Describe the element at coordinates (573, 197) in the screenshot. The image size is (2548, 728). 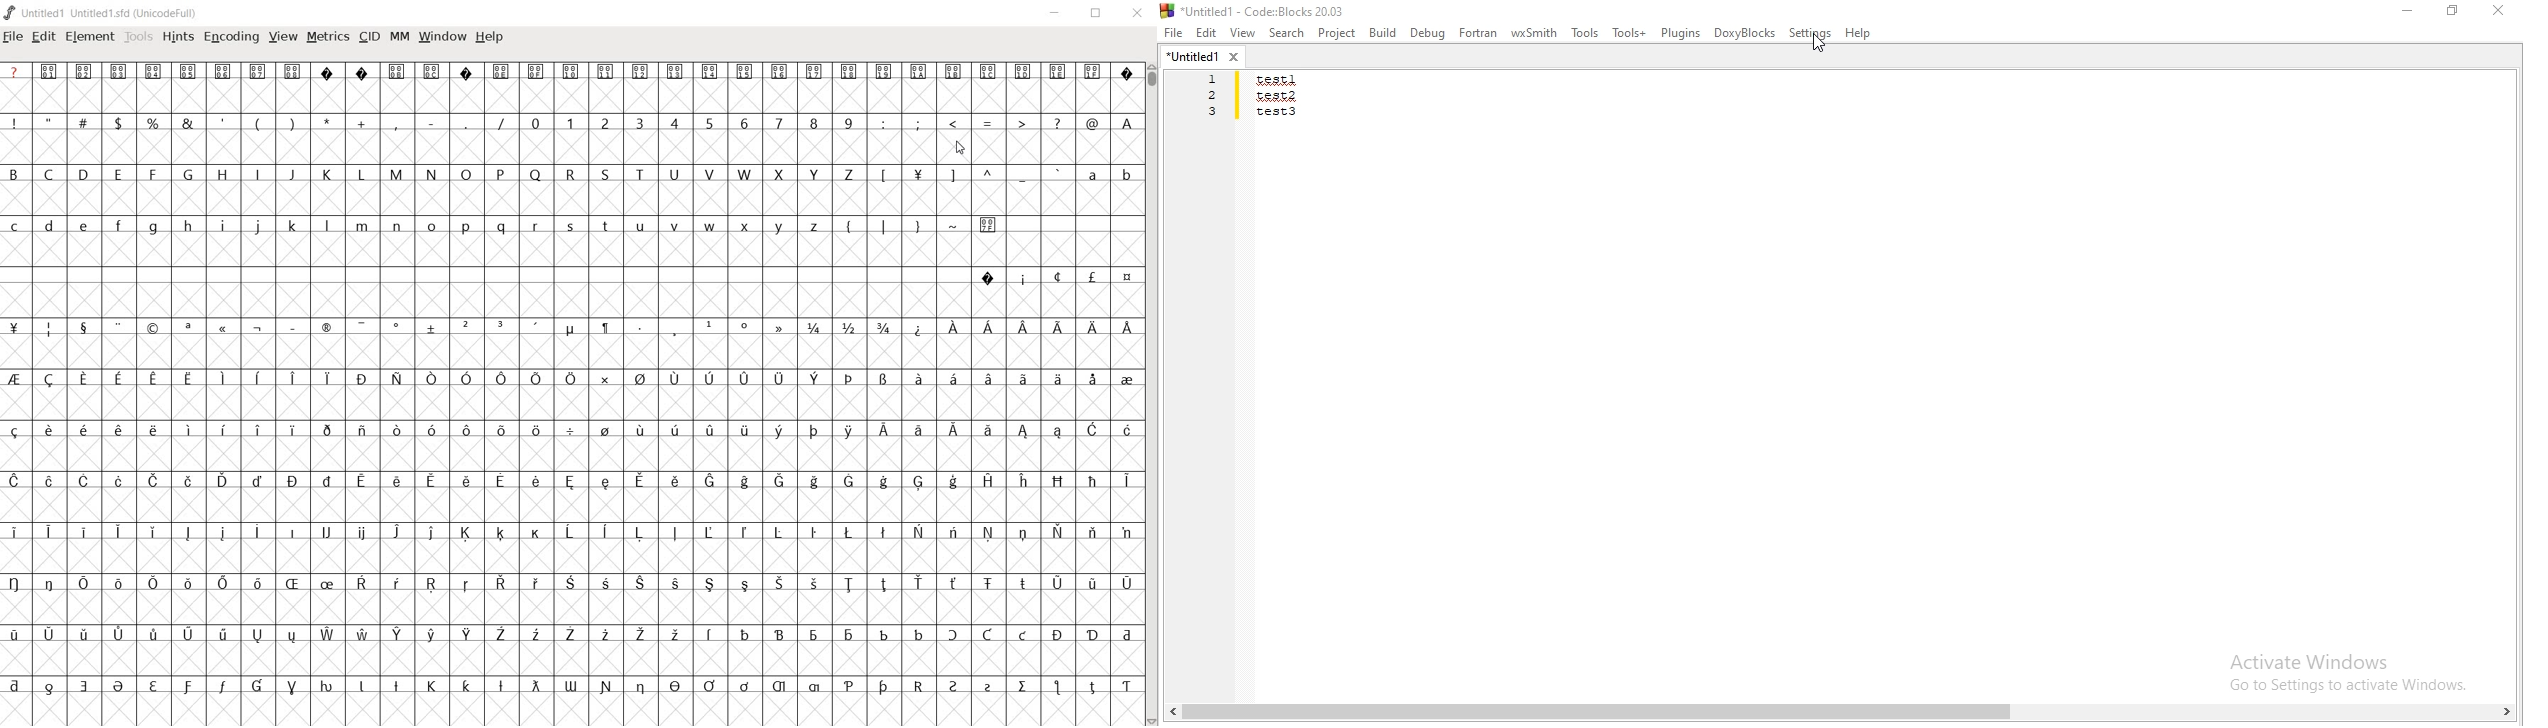
I see `empty cells` at that location.